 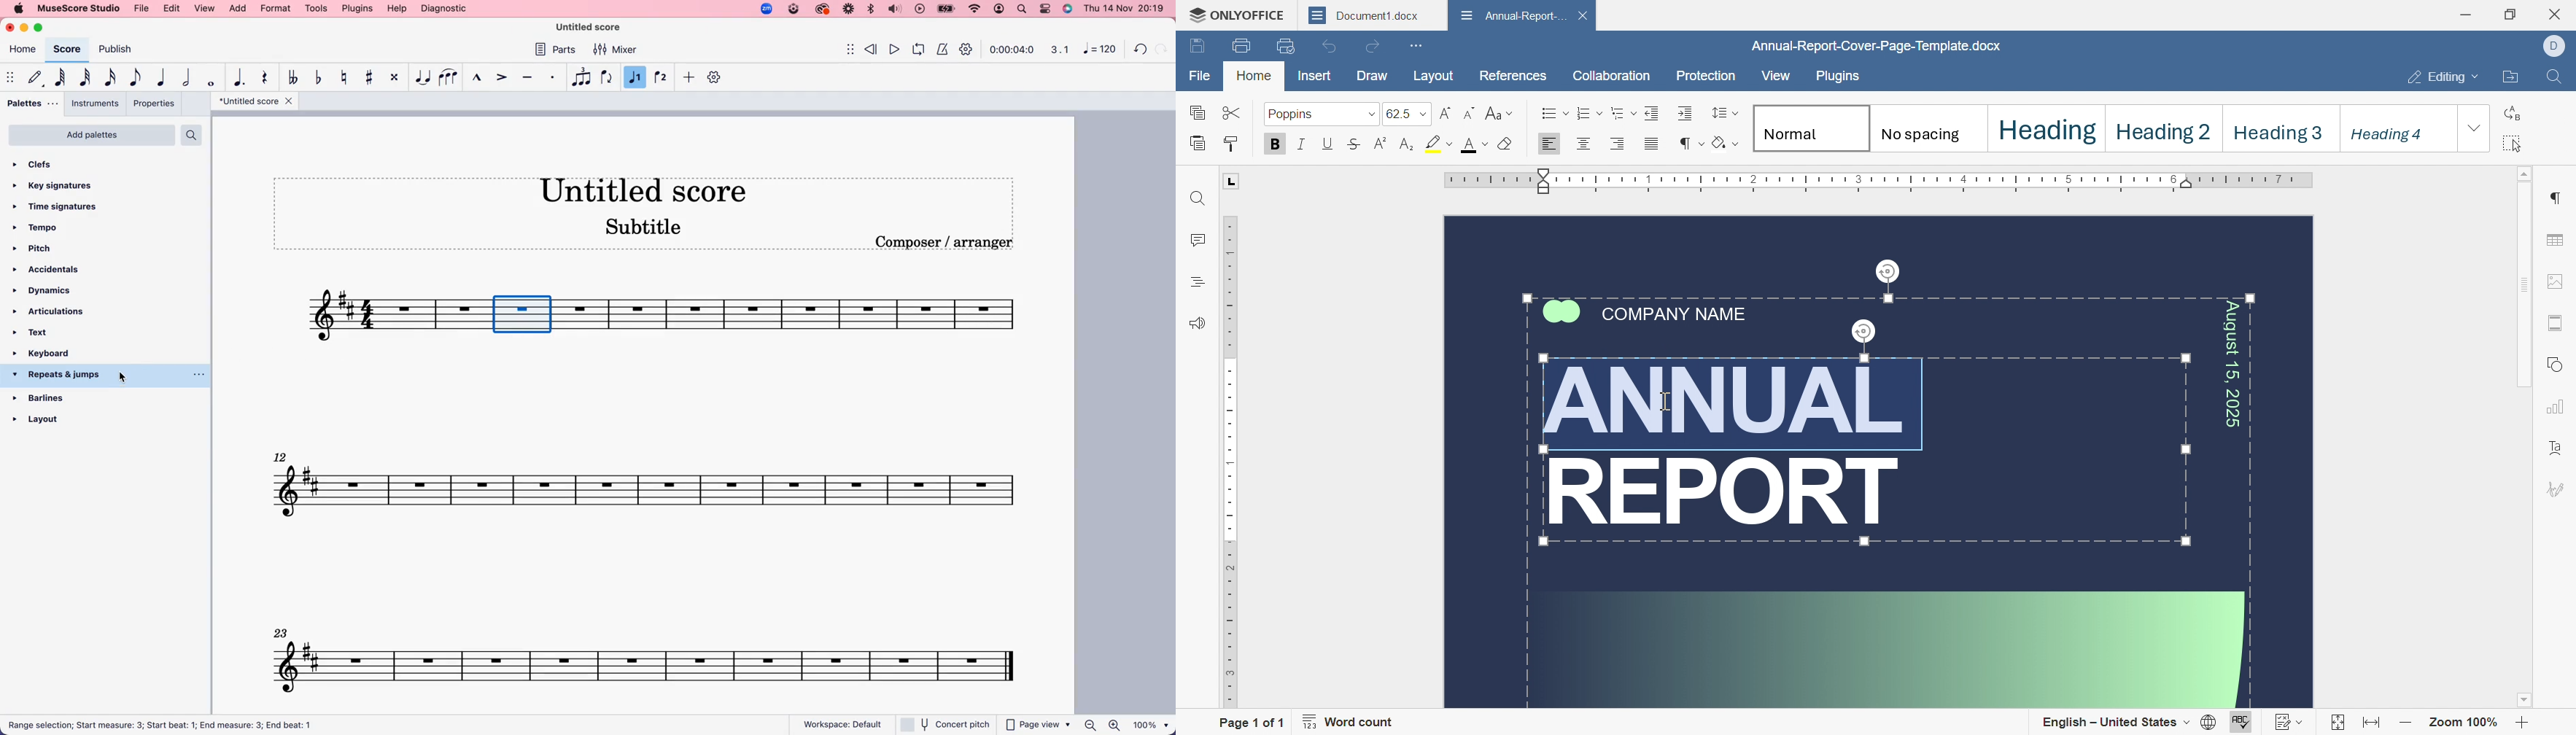 I want to click on L, so click(x=1231, y=183).